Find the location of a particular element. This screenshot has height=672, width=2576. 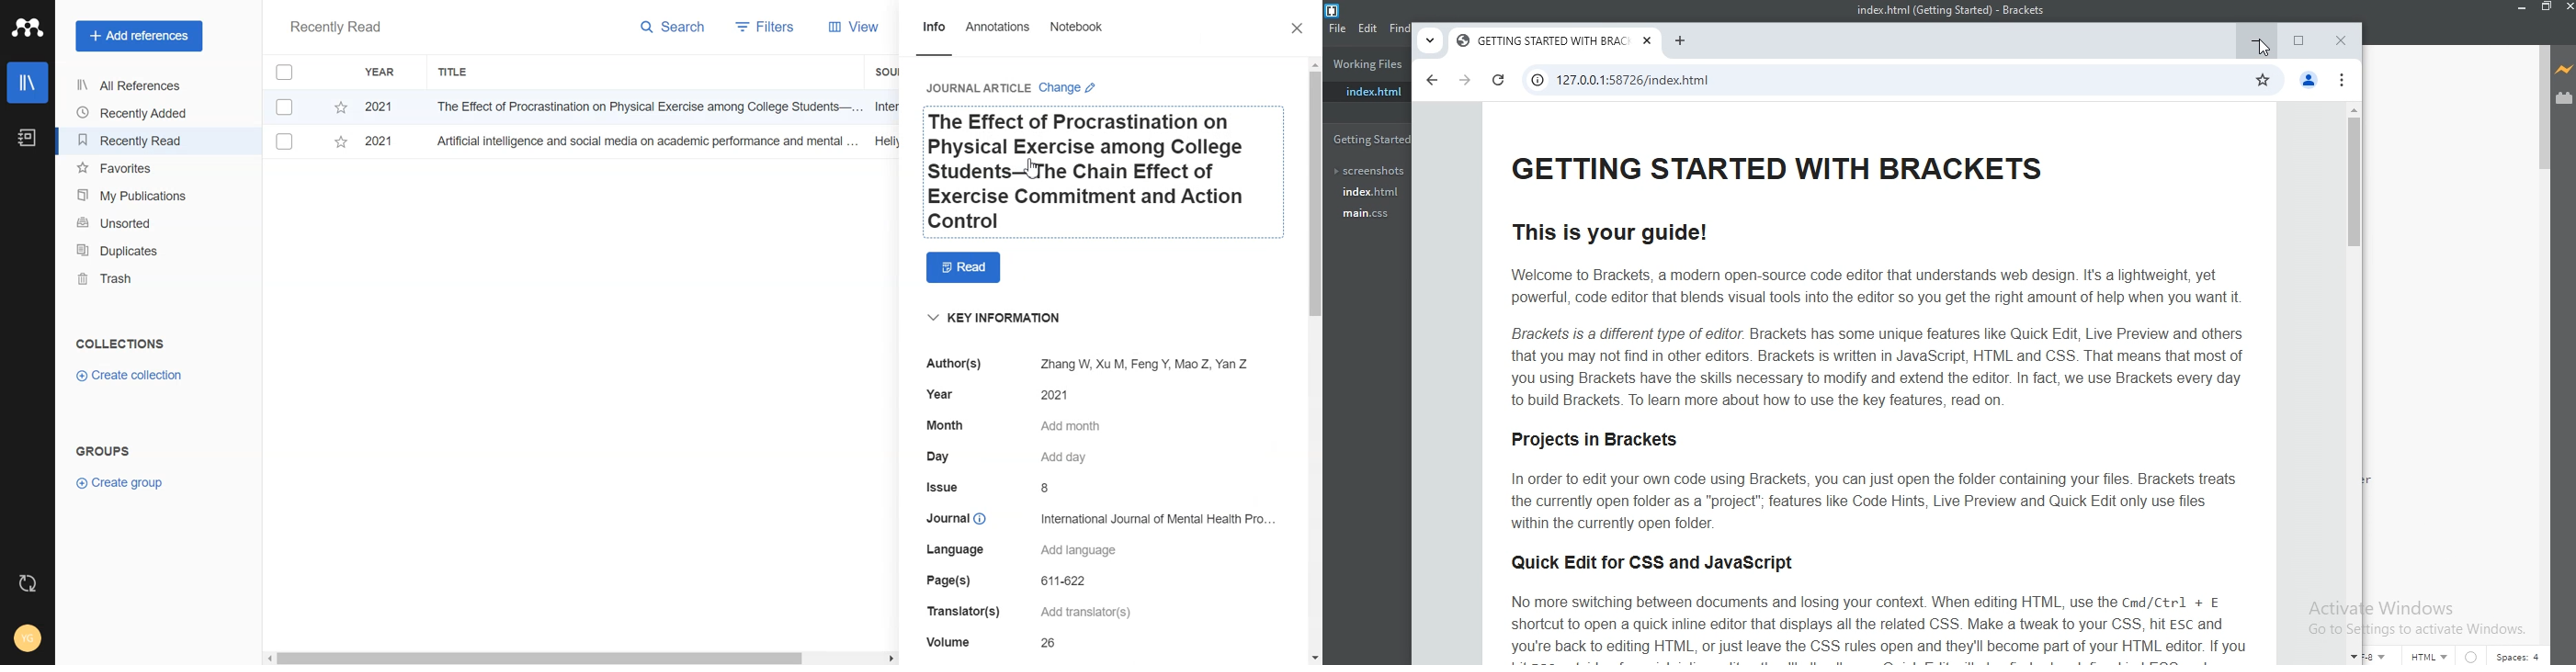

Search is located at coordinates (674, 30).